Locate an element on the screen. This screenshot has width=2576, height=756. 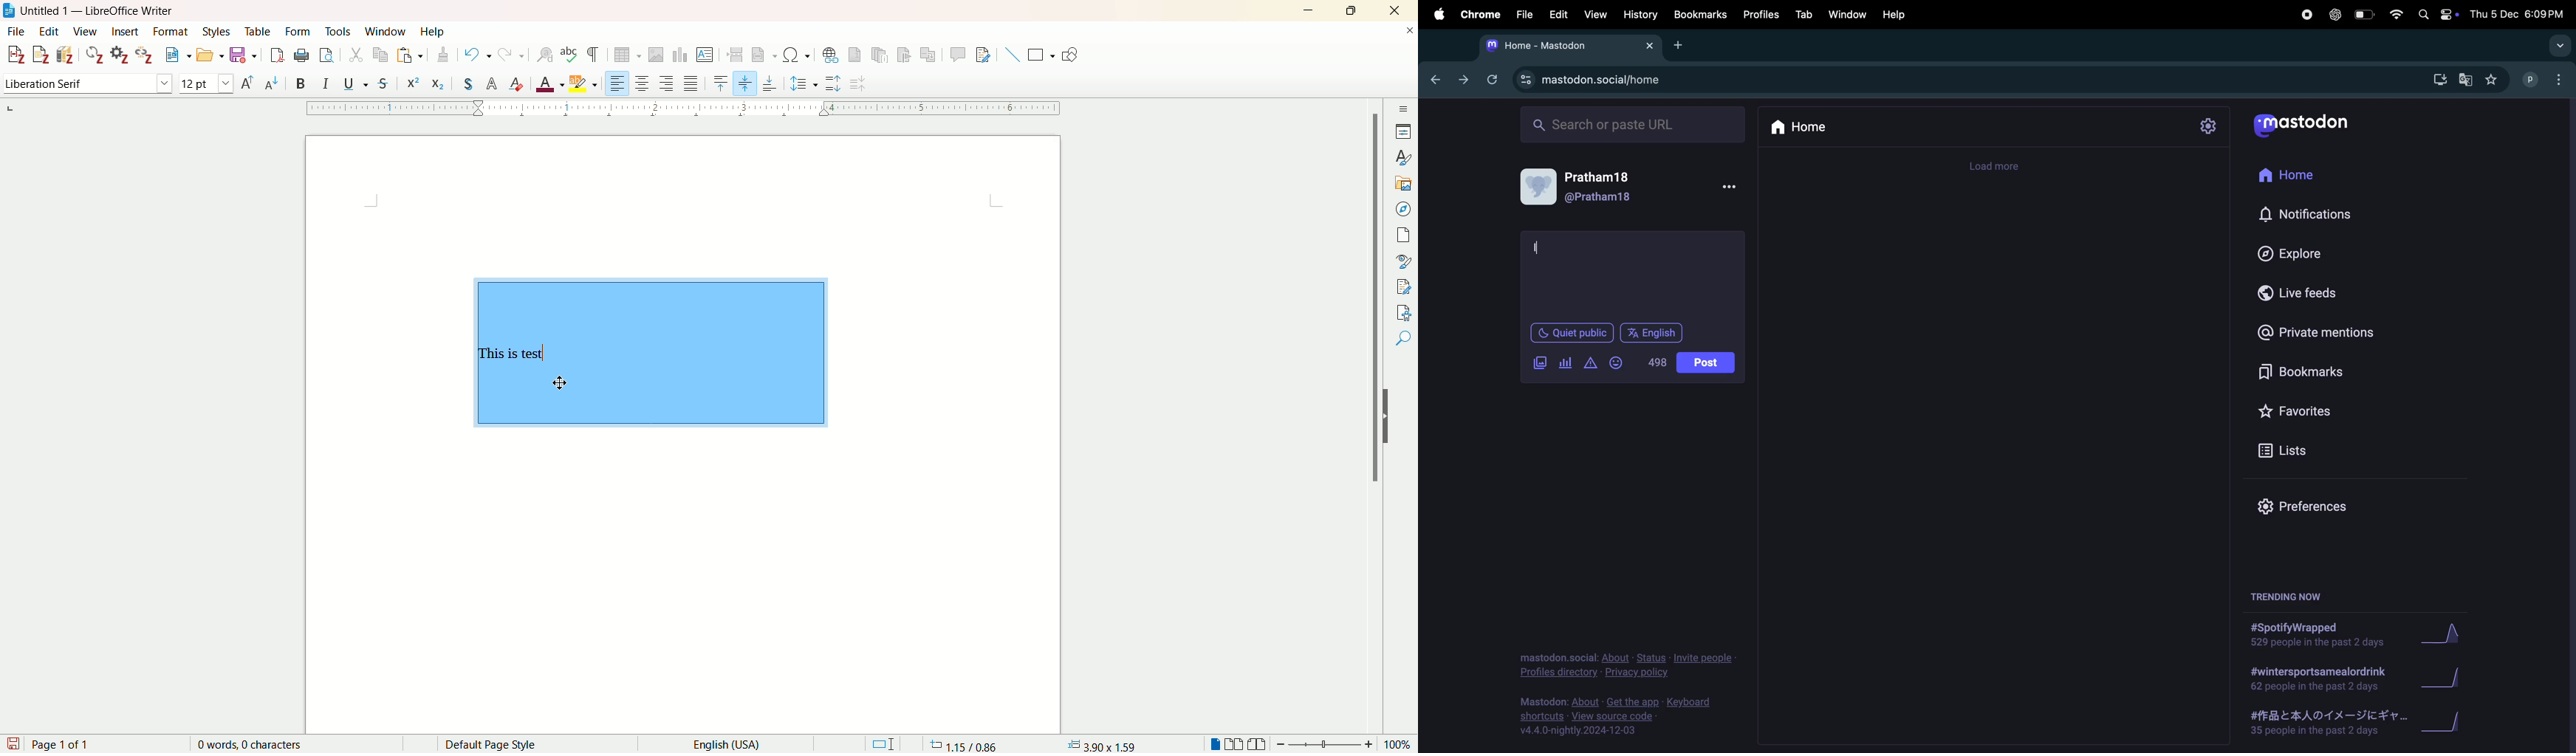
chrome is located at coordinates (1477, 13).